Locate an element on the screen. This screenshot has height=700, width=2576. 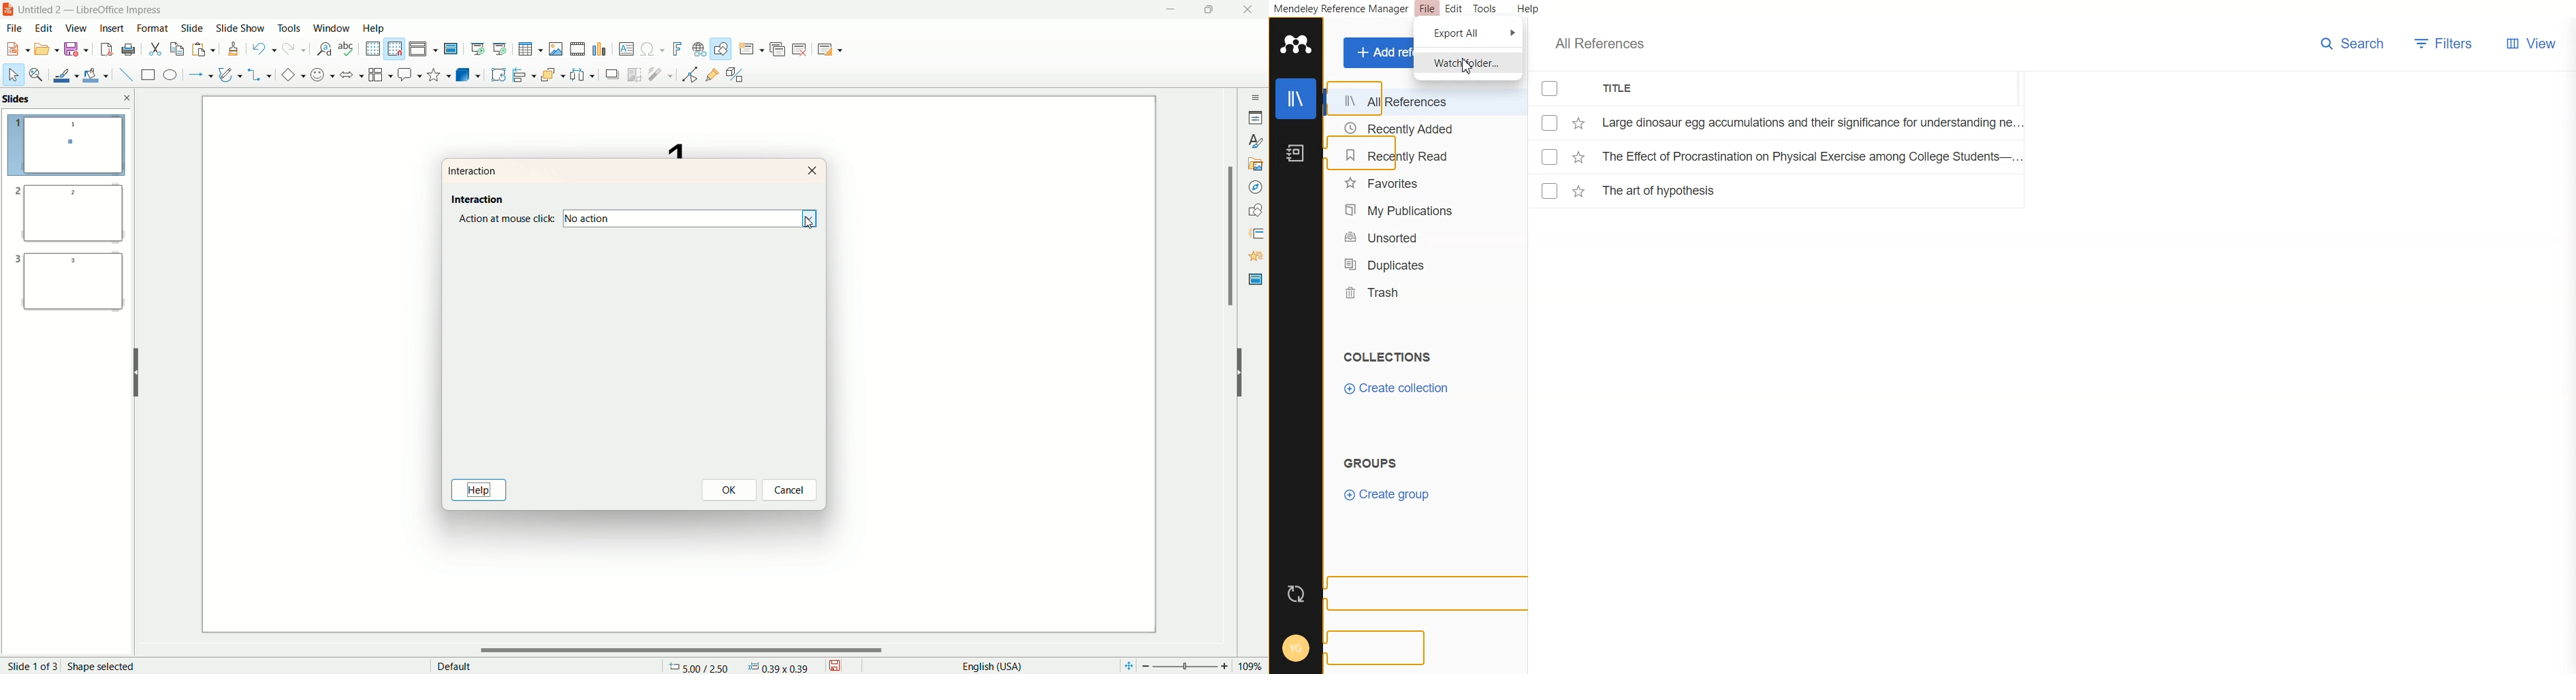
ellipse is located at coordinates (170, 76).